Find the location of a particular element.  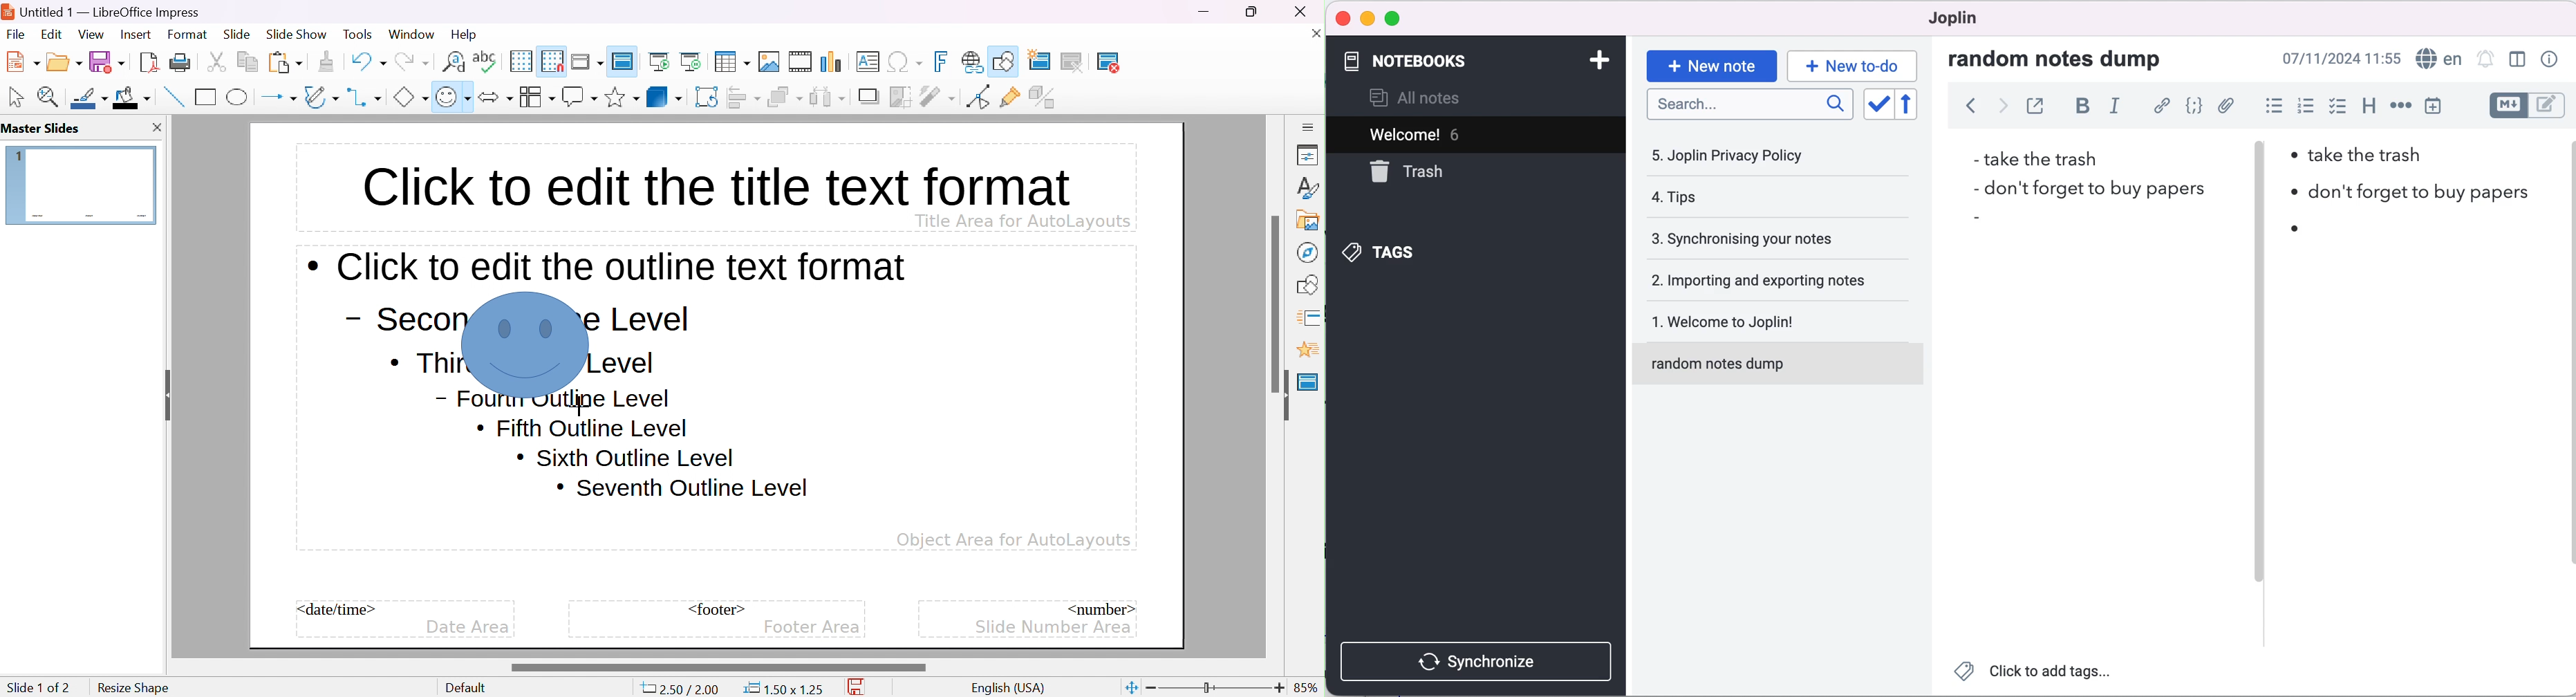

heading is located at coordinates (2365, 107).